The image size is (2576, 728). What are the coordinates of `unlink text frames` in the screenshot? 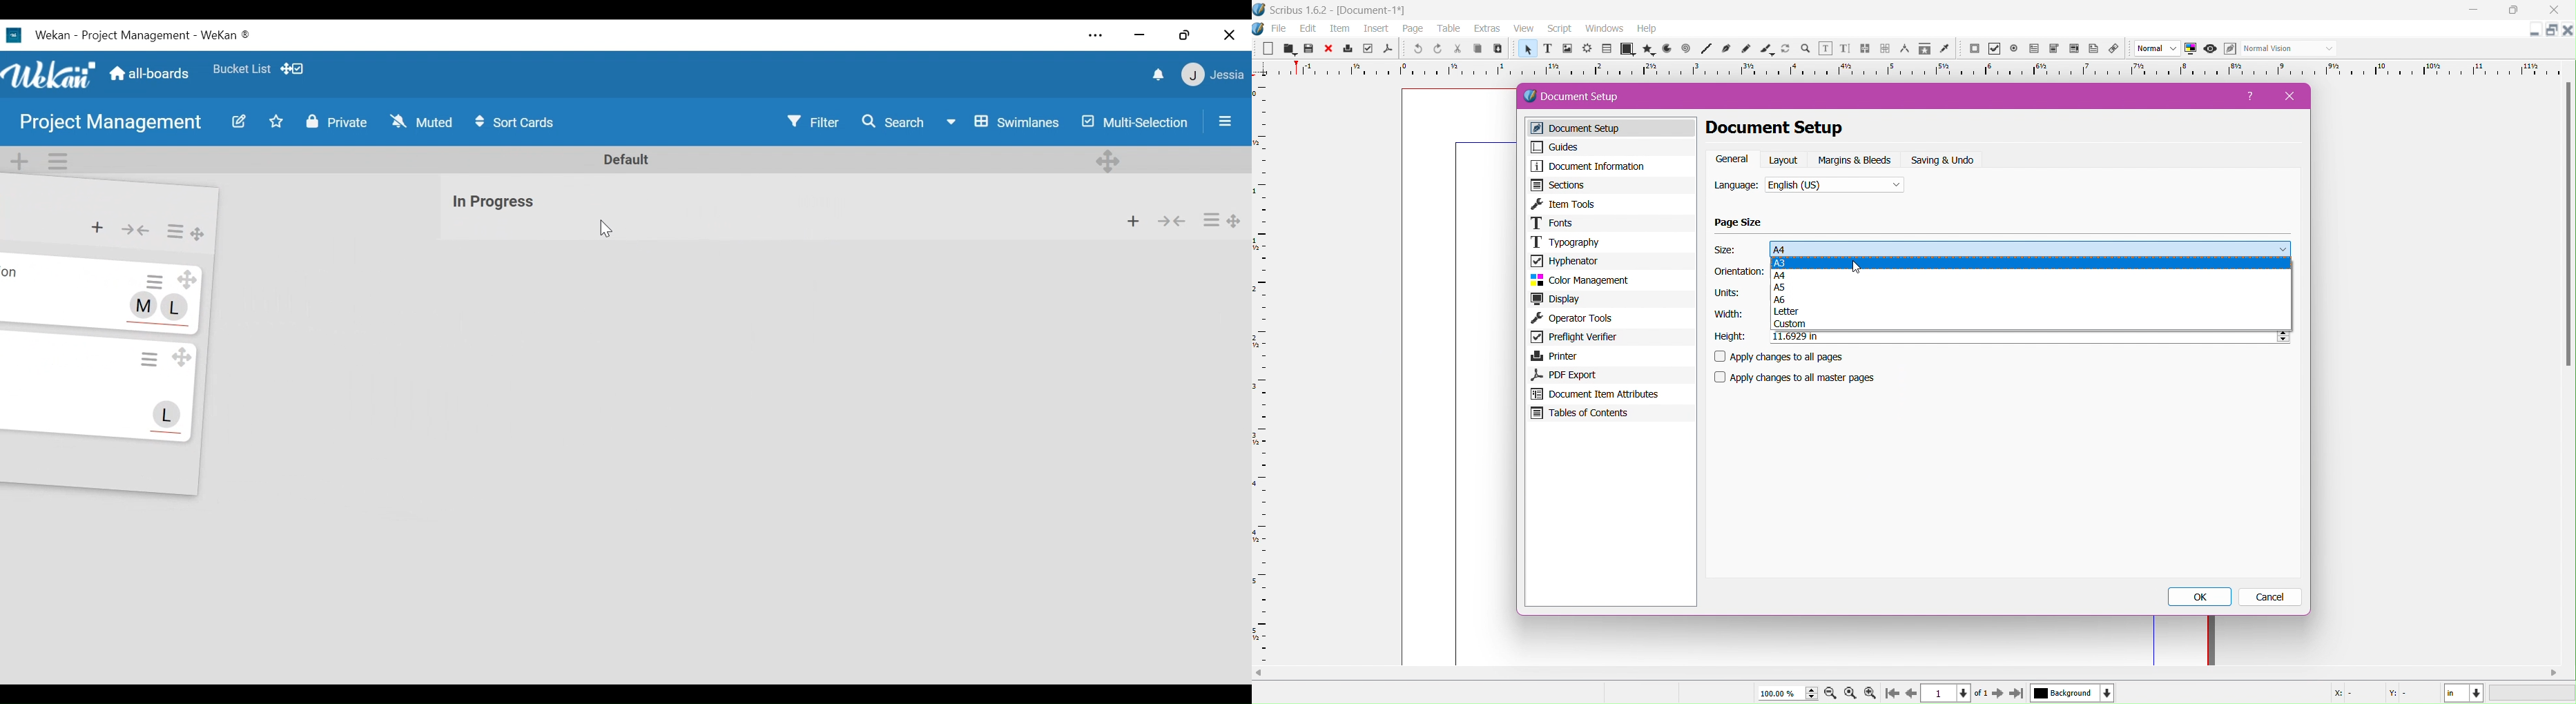 It's located at (1885, 49).